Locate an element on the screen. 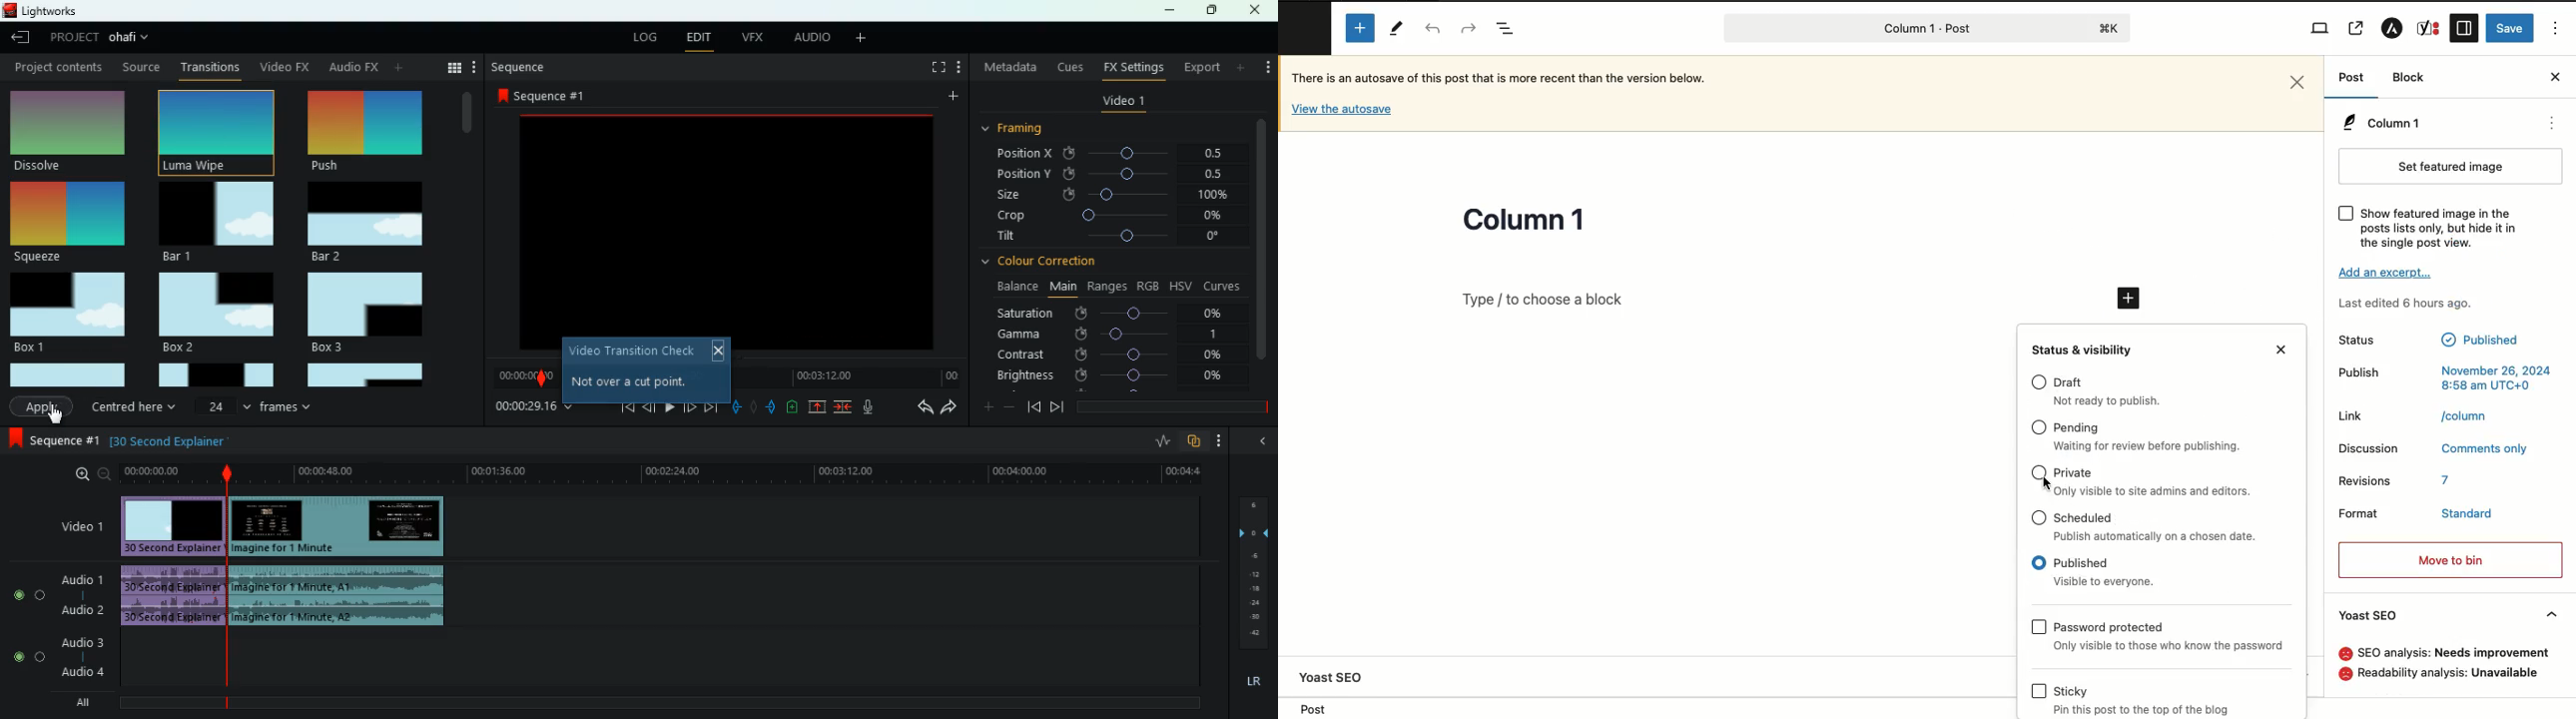  Checkbox is located at coordinates (2039, 427).